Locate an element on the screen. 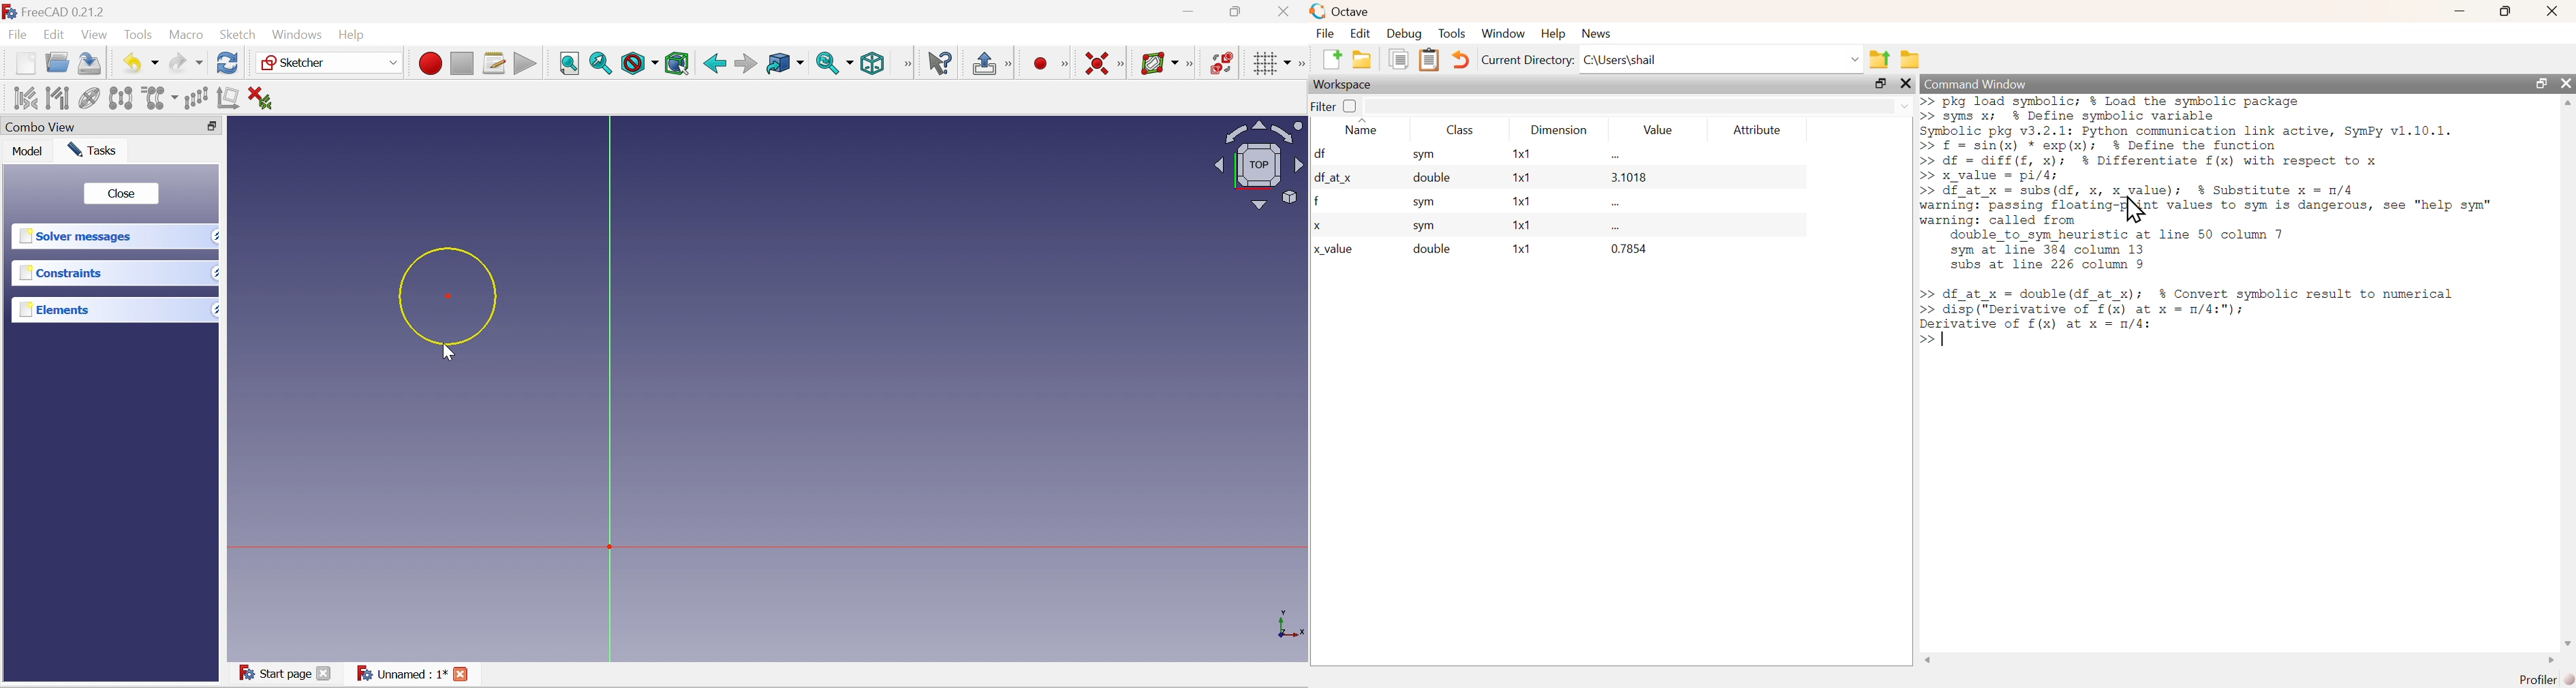 The height and width of the screenshot is (700, 2576). Bounding box is located at coordinates (677, 63).